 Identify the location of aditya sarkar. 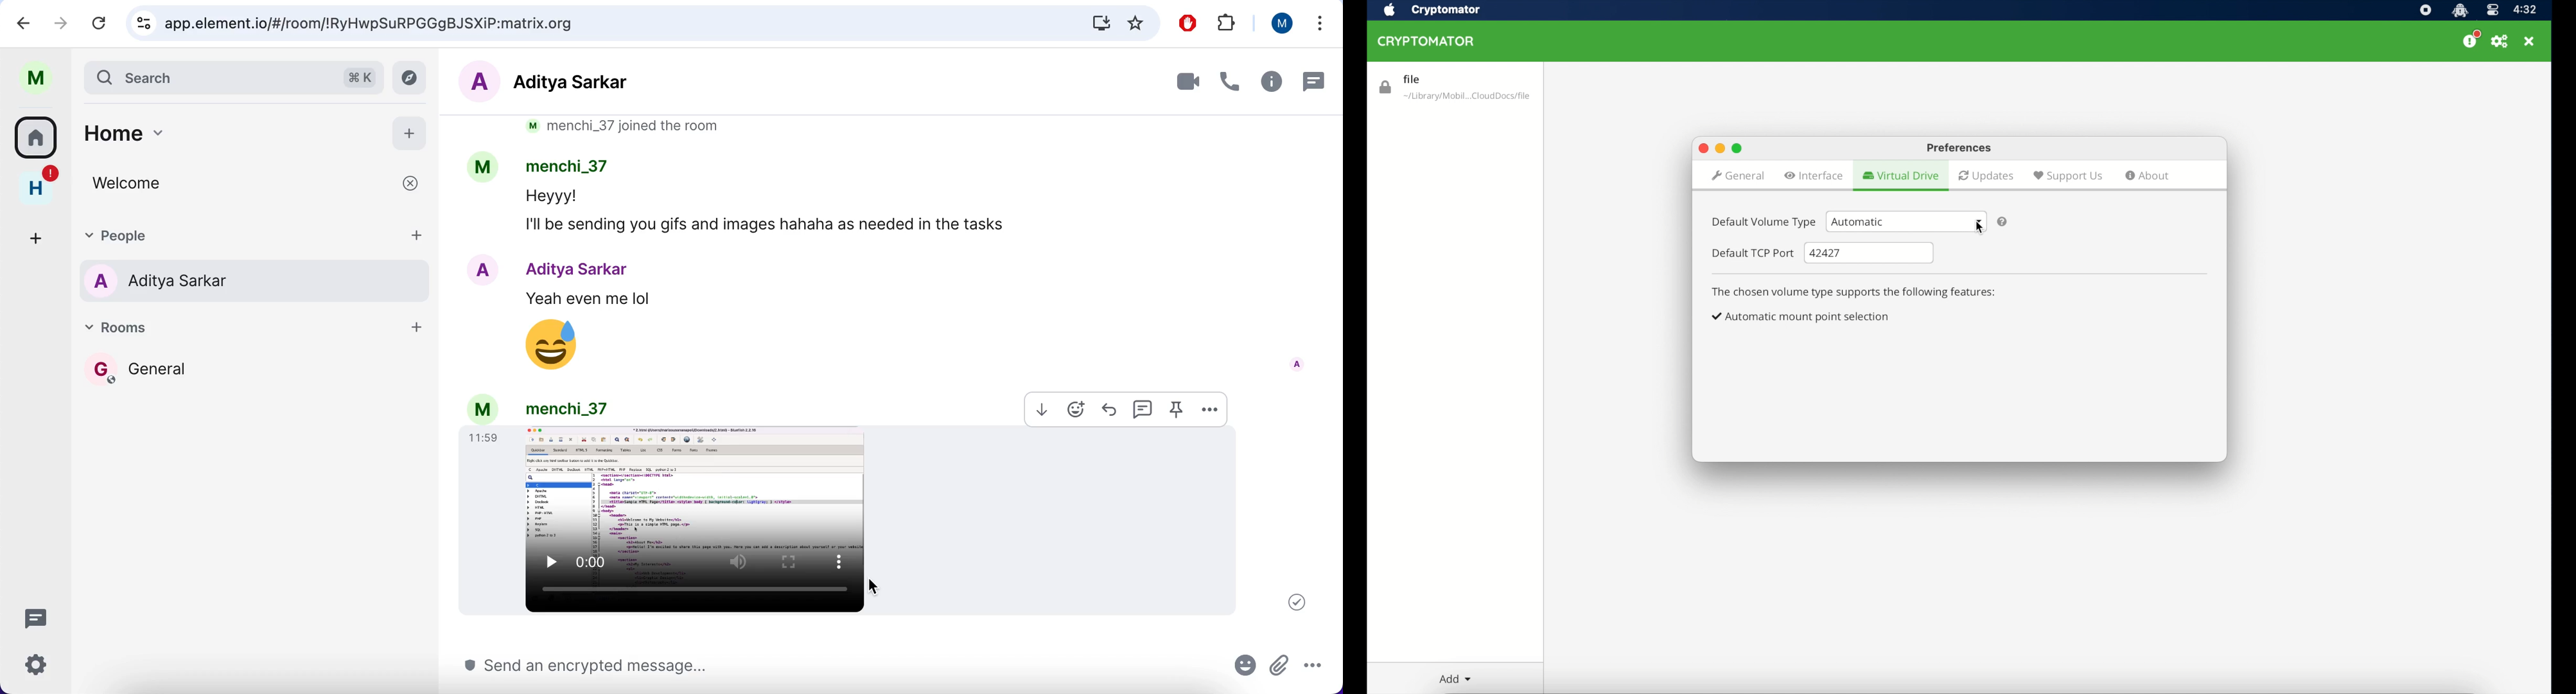
(576, 77).